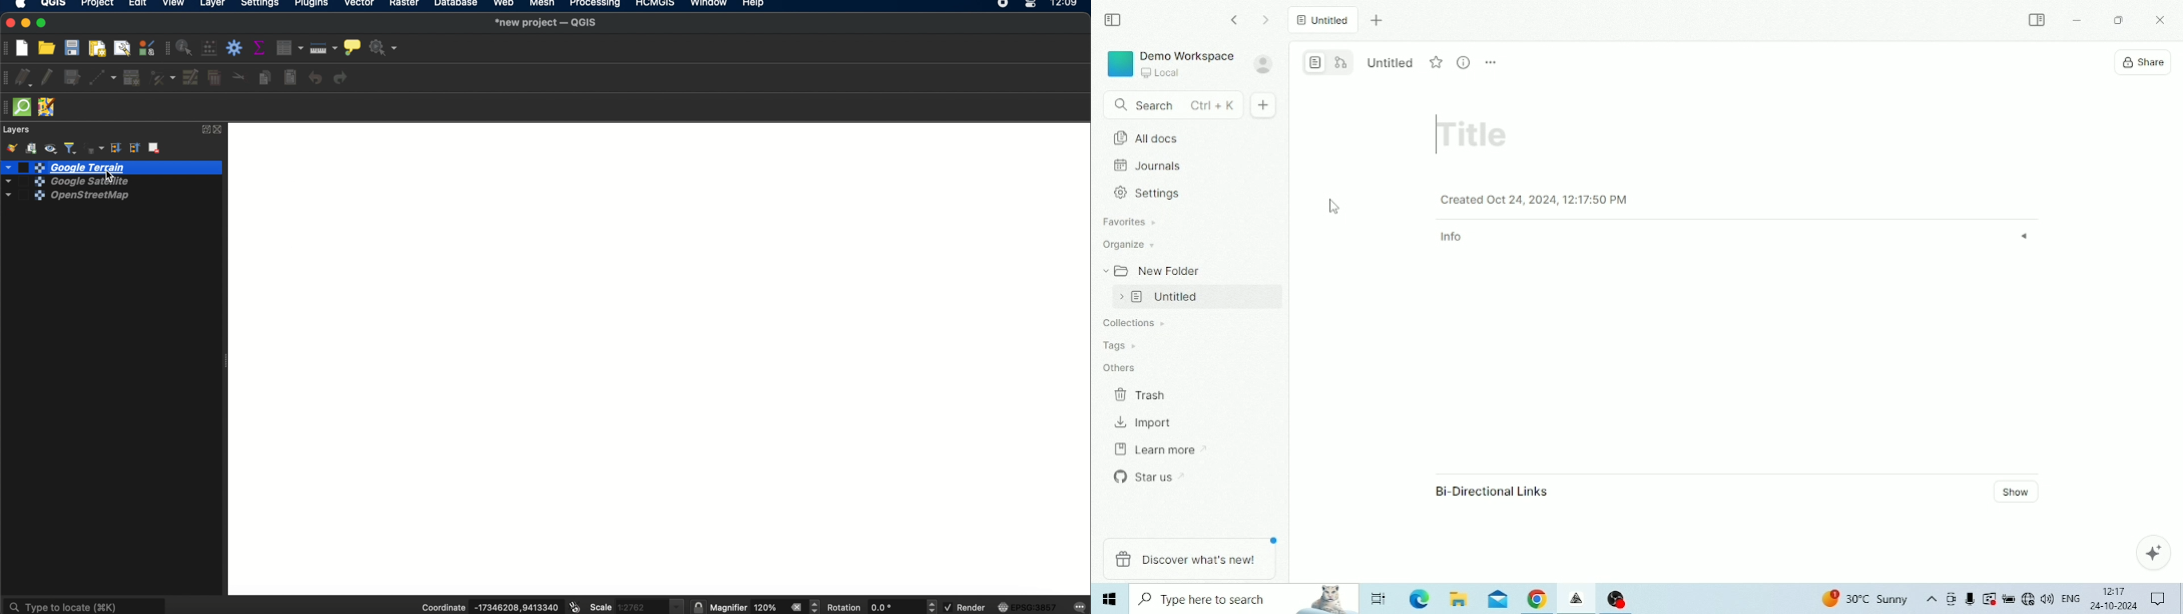  What do you see at coordinates (24, 5) in the screenshot?
I see `apple icon` at bounding box center [24, 5].